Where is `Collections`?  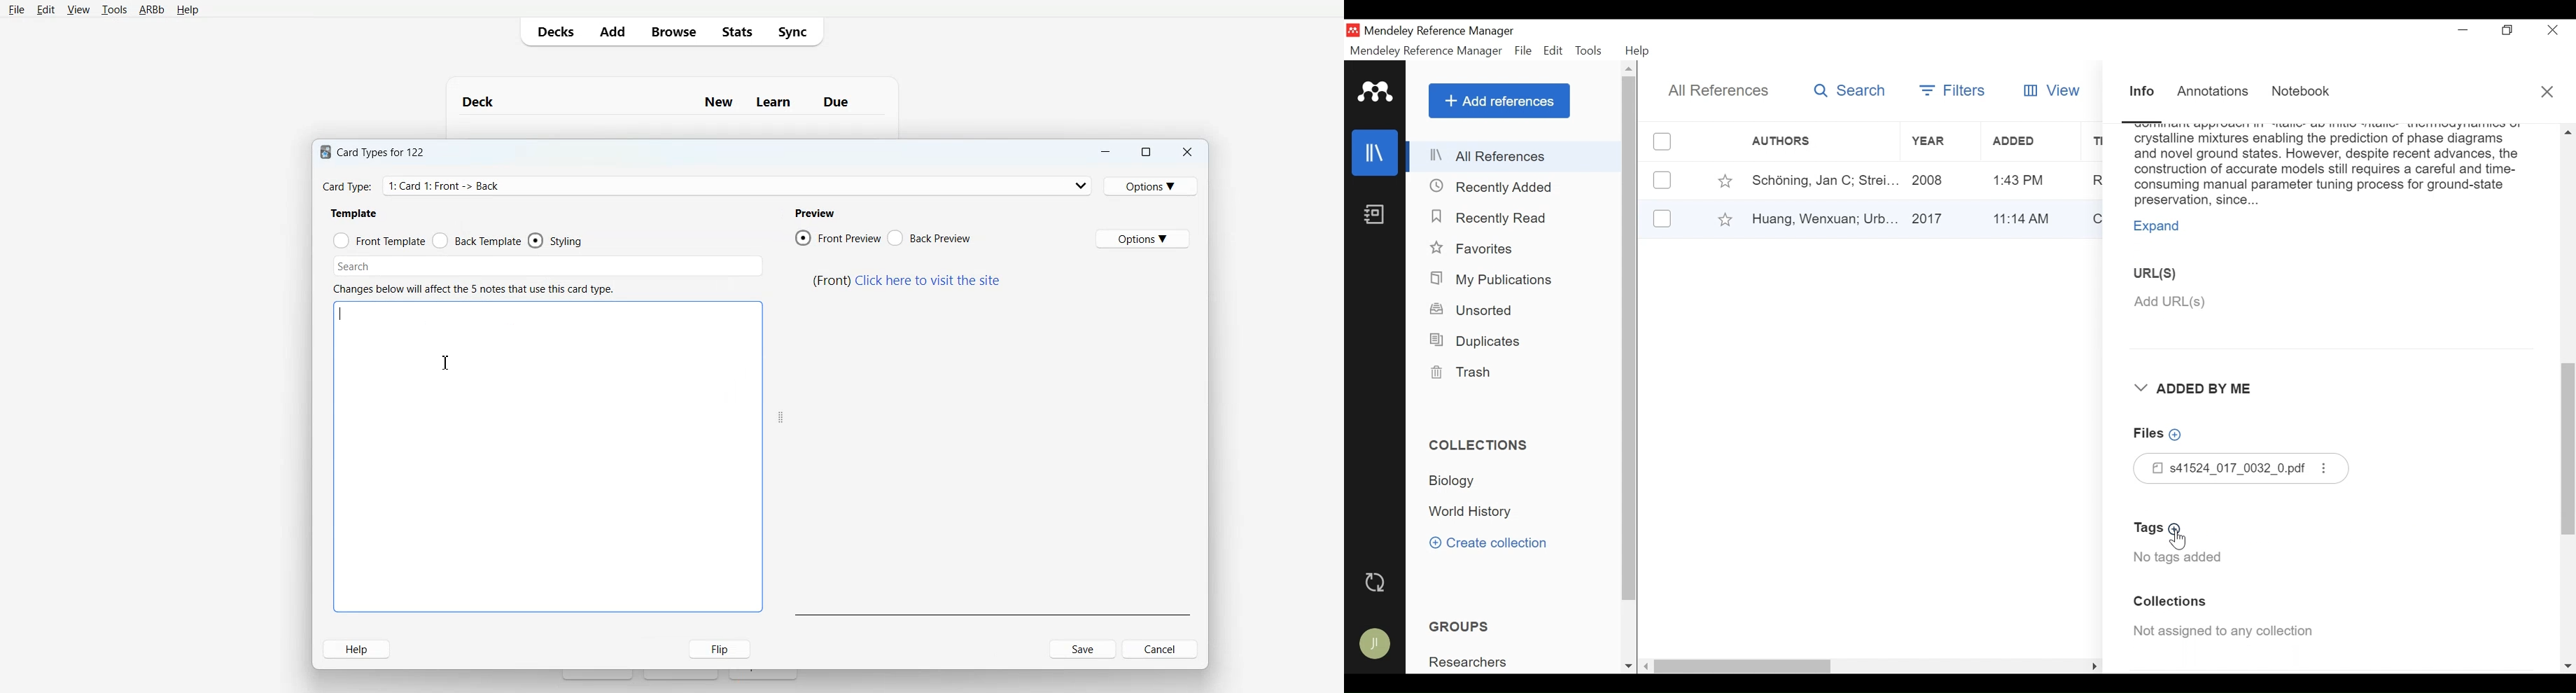
Collections is located at coordinates (1480, 445).